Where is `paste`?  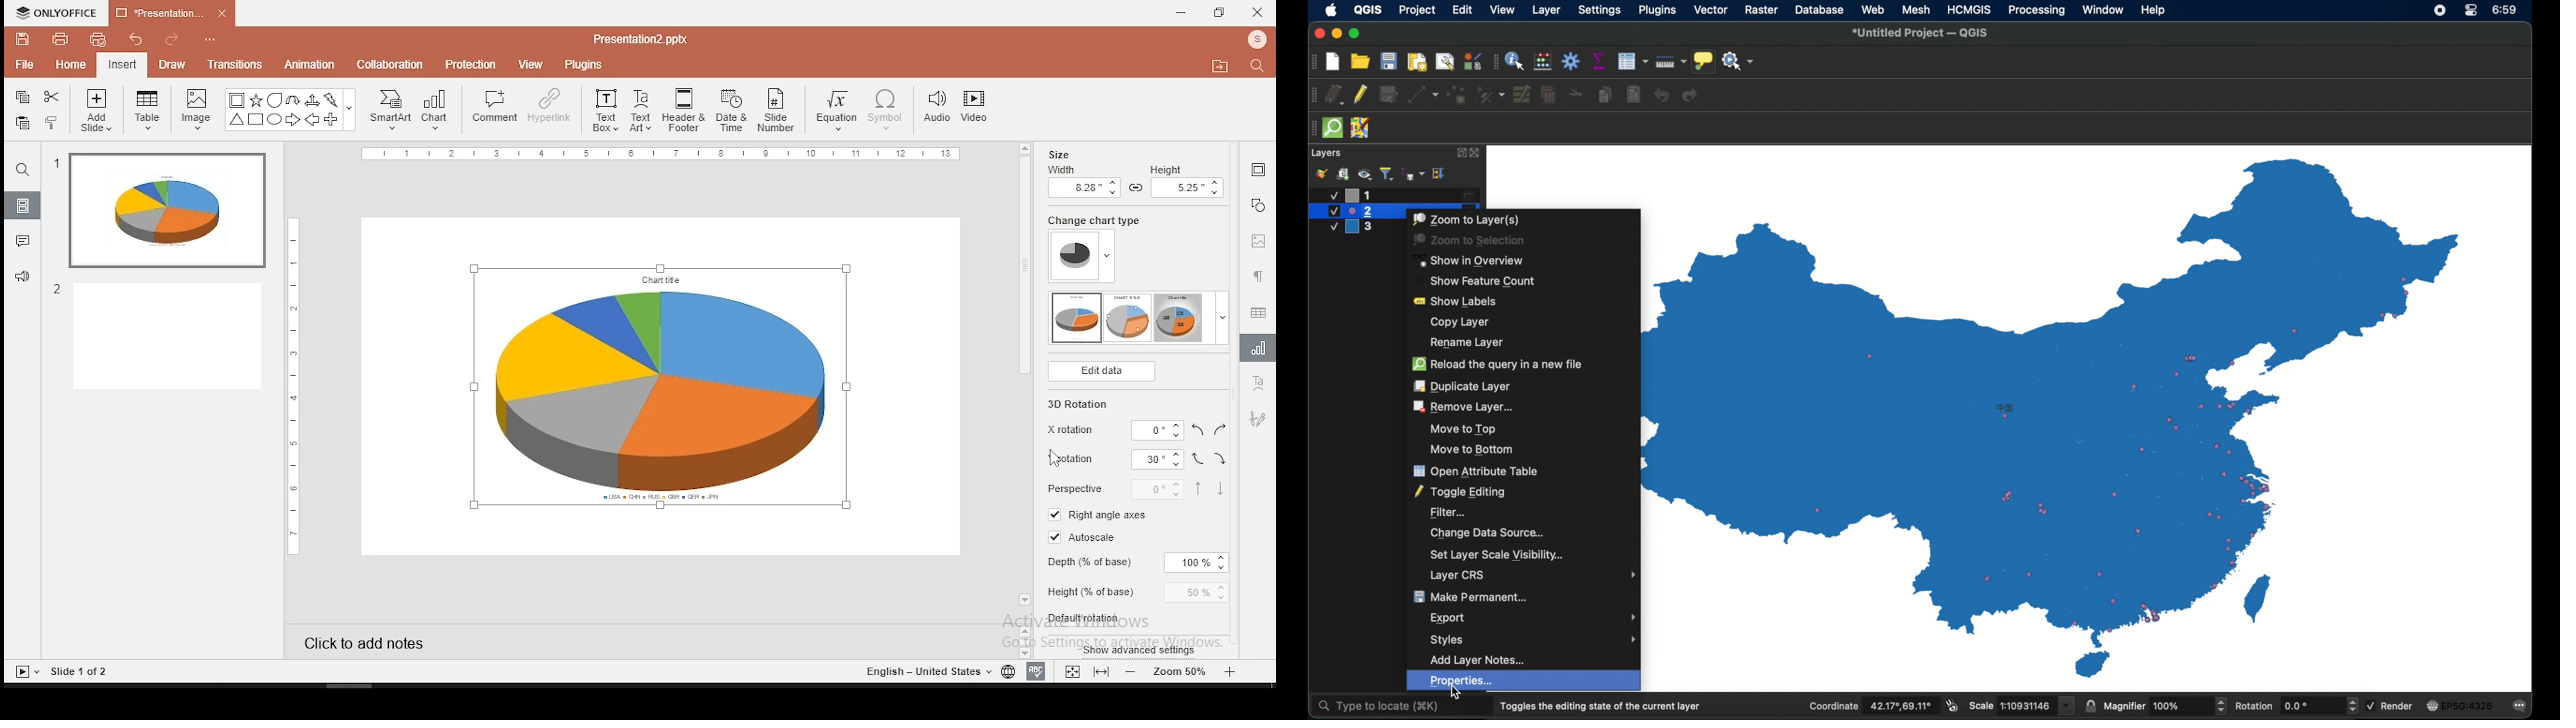 paste is located at coordinates (22, 123).